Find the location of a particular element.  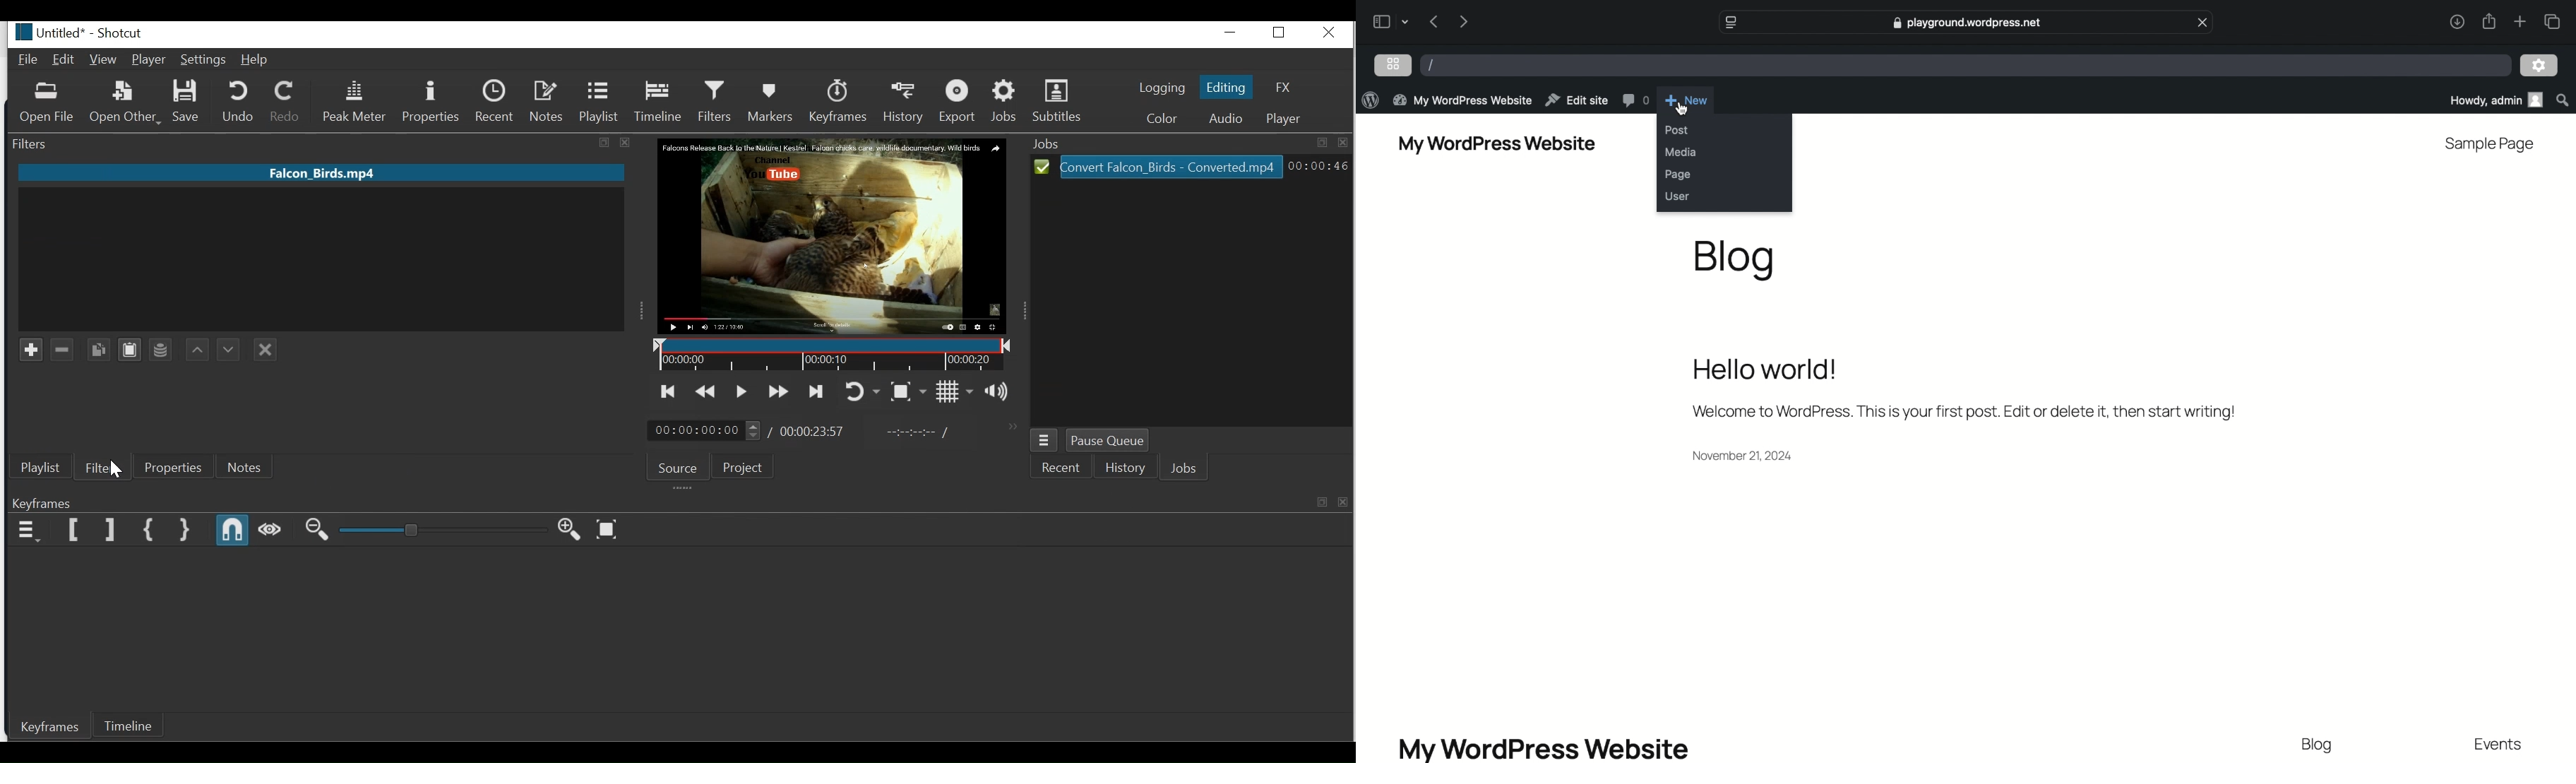

Copy checked filters is located at coordinates (100, 349).